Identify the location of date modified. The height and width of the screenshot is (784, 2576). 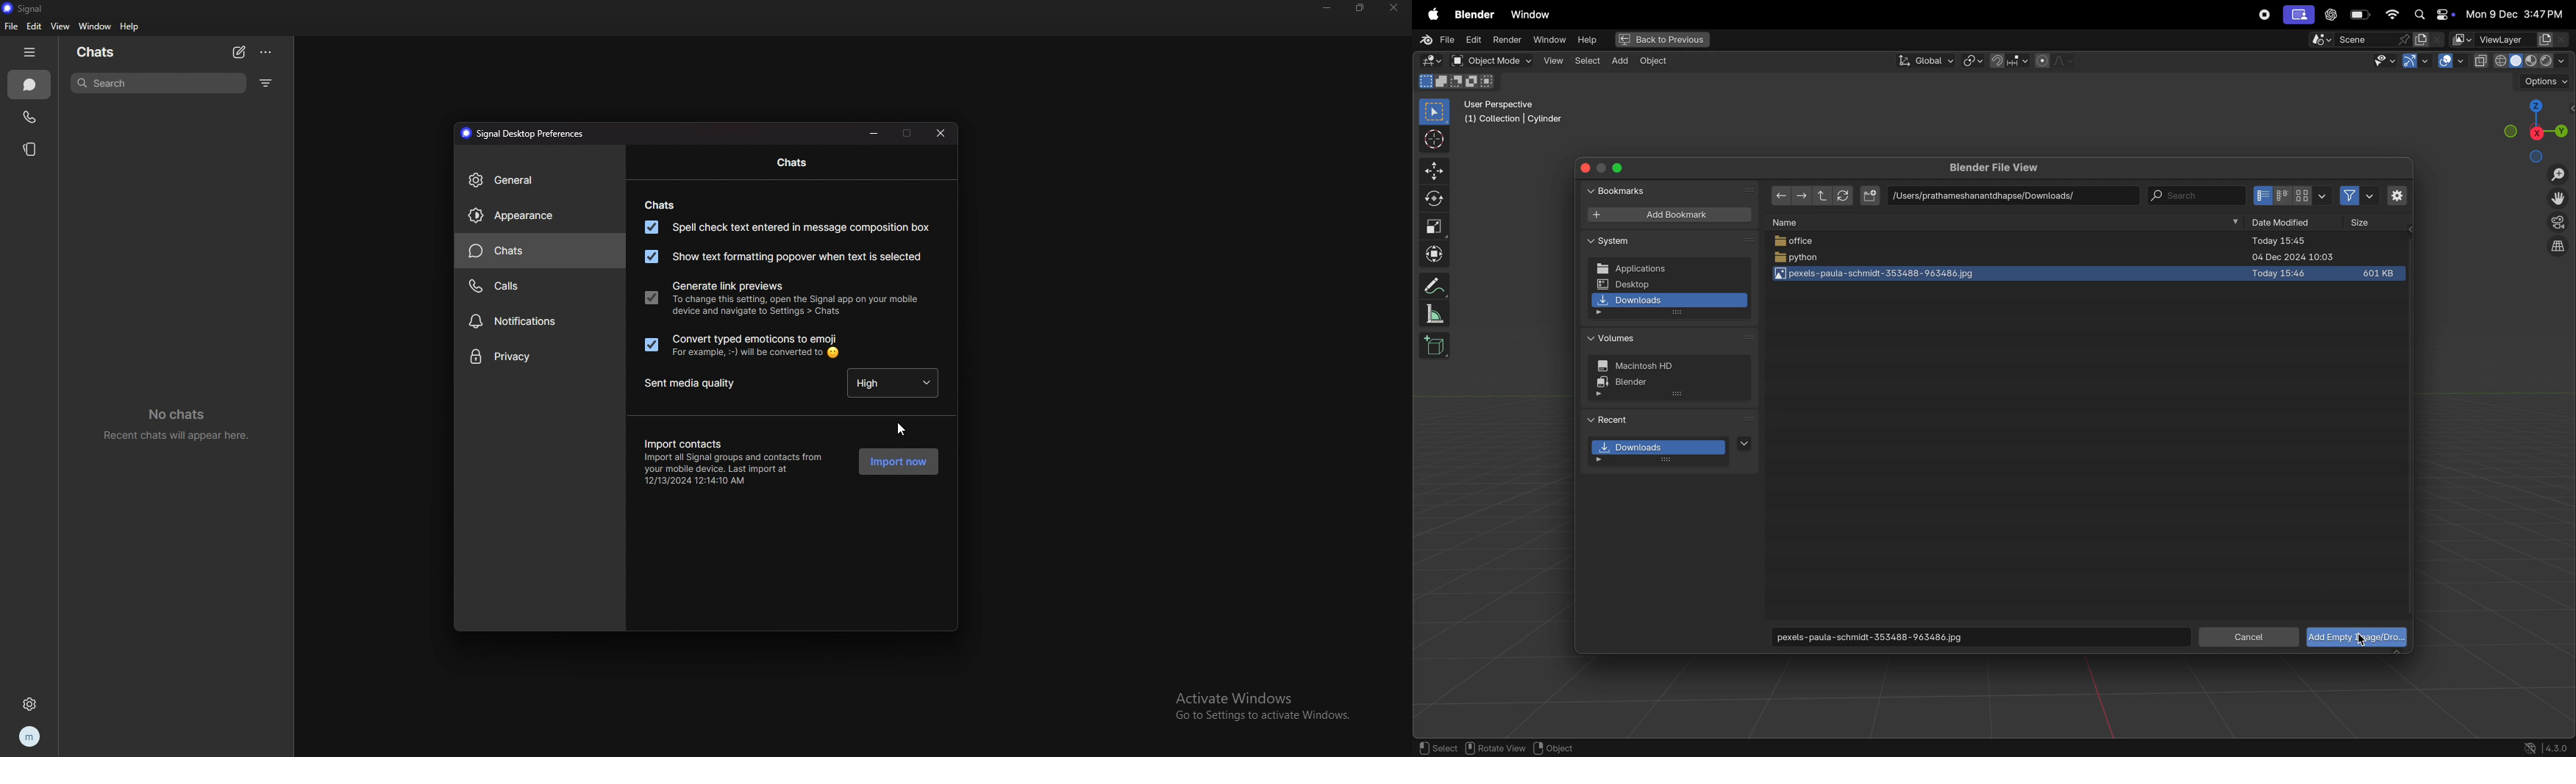
(2278, 223).